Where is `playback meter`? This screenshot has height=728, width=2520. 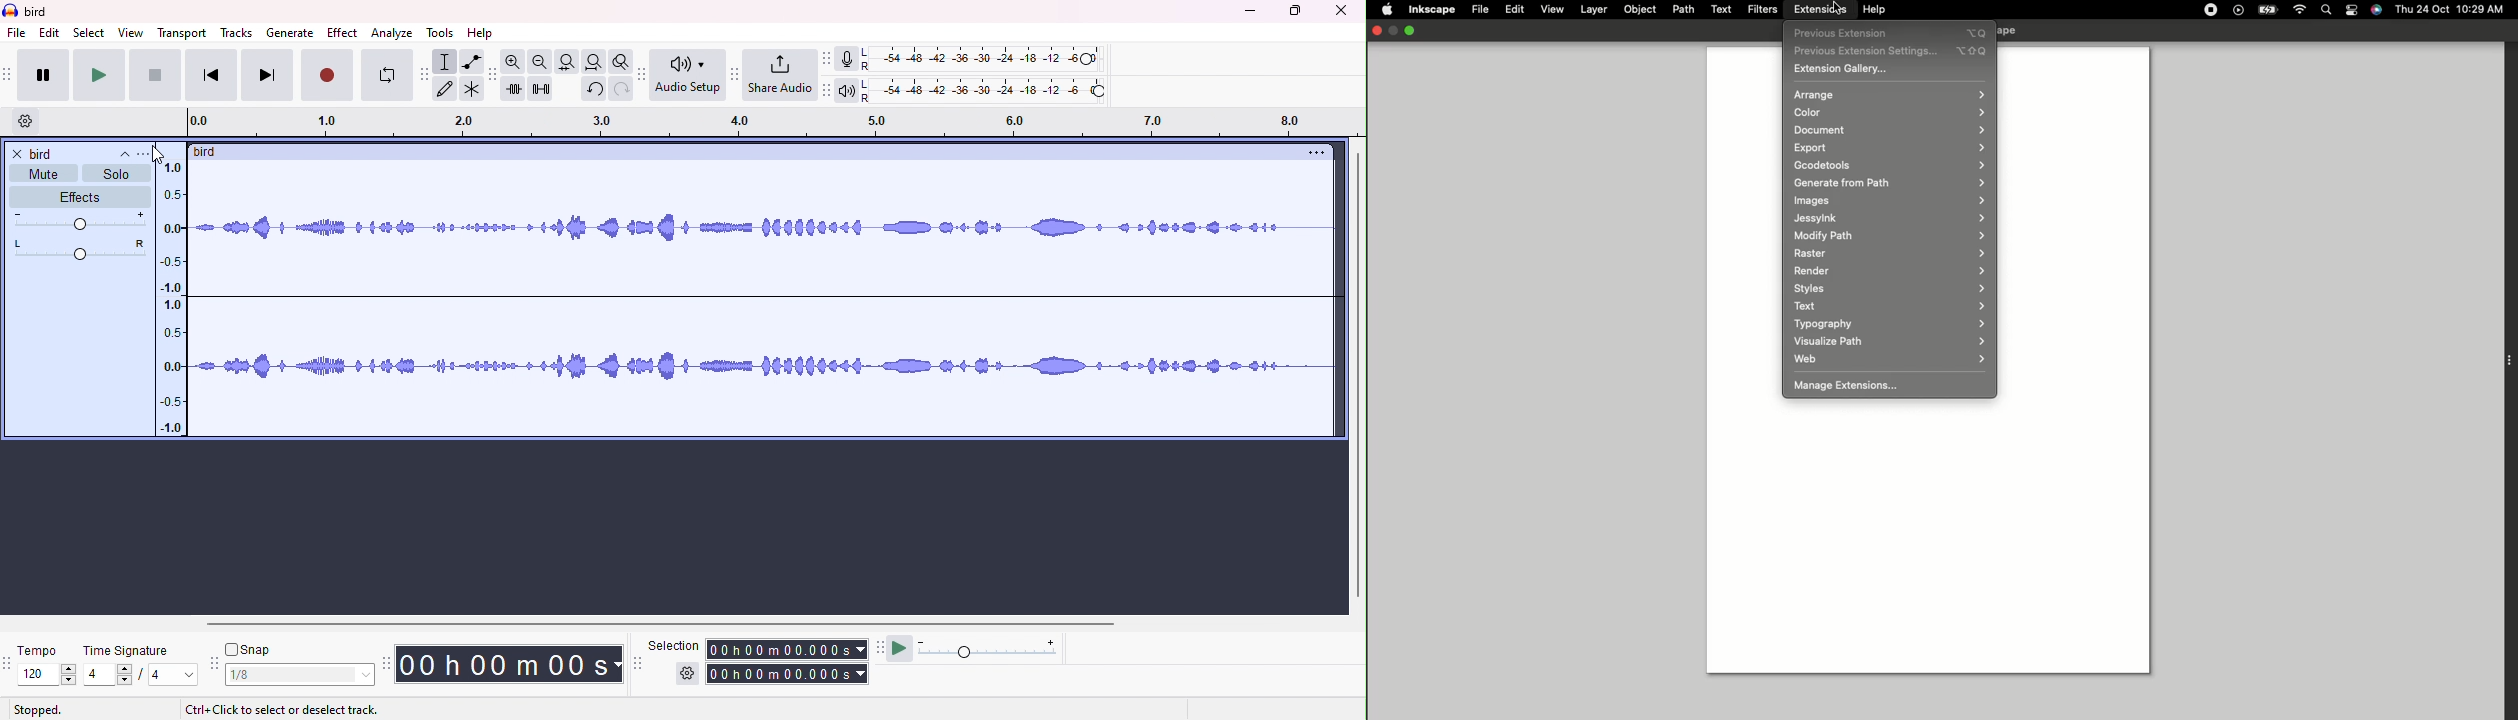
playback meter is located at coordinates (849, 89).